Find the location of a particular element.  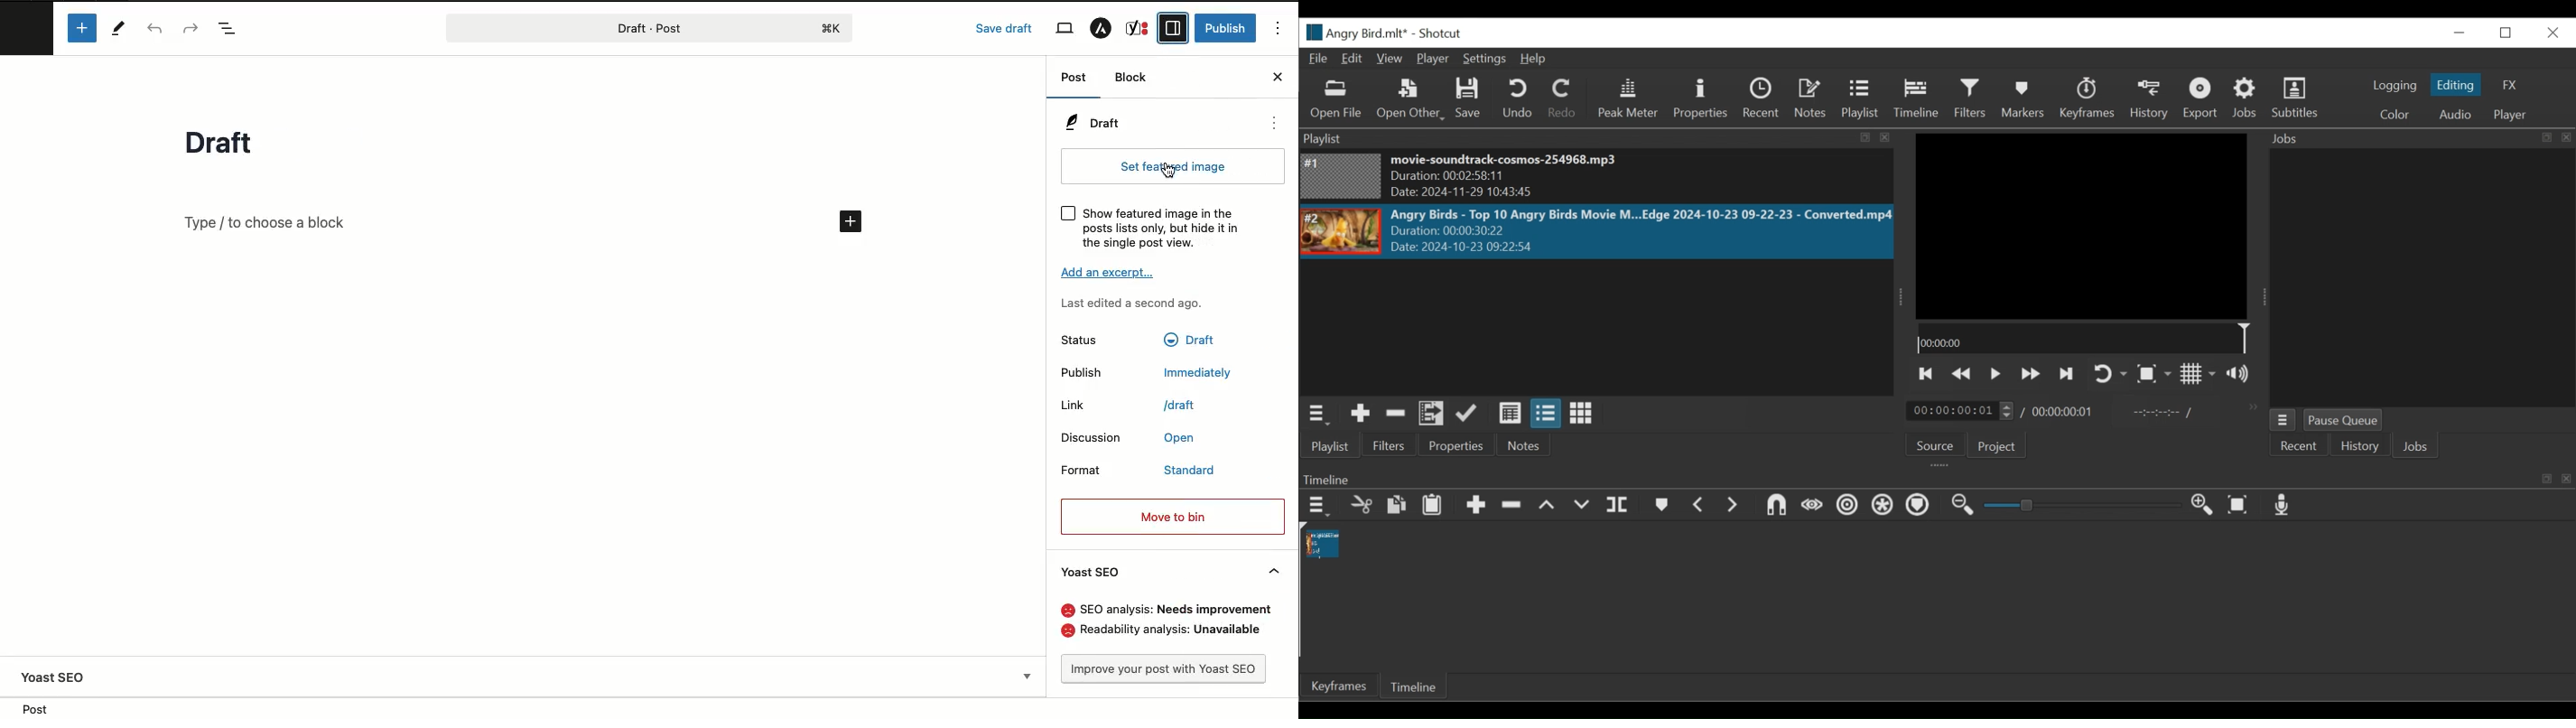

logging is located at coordinates (2395, 85).